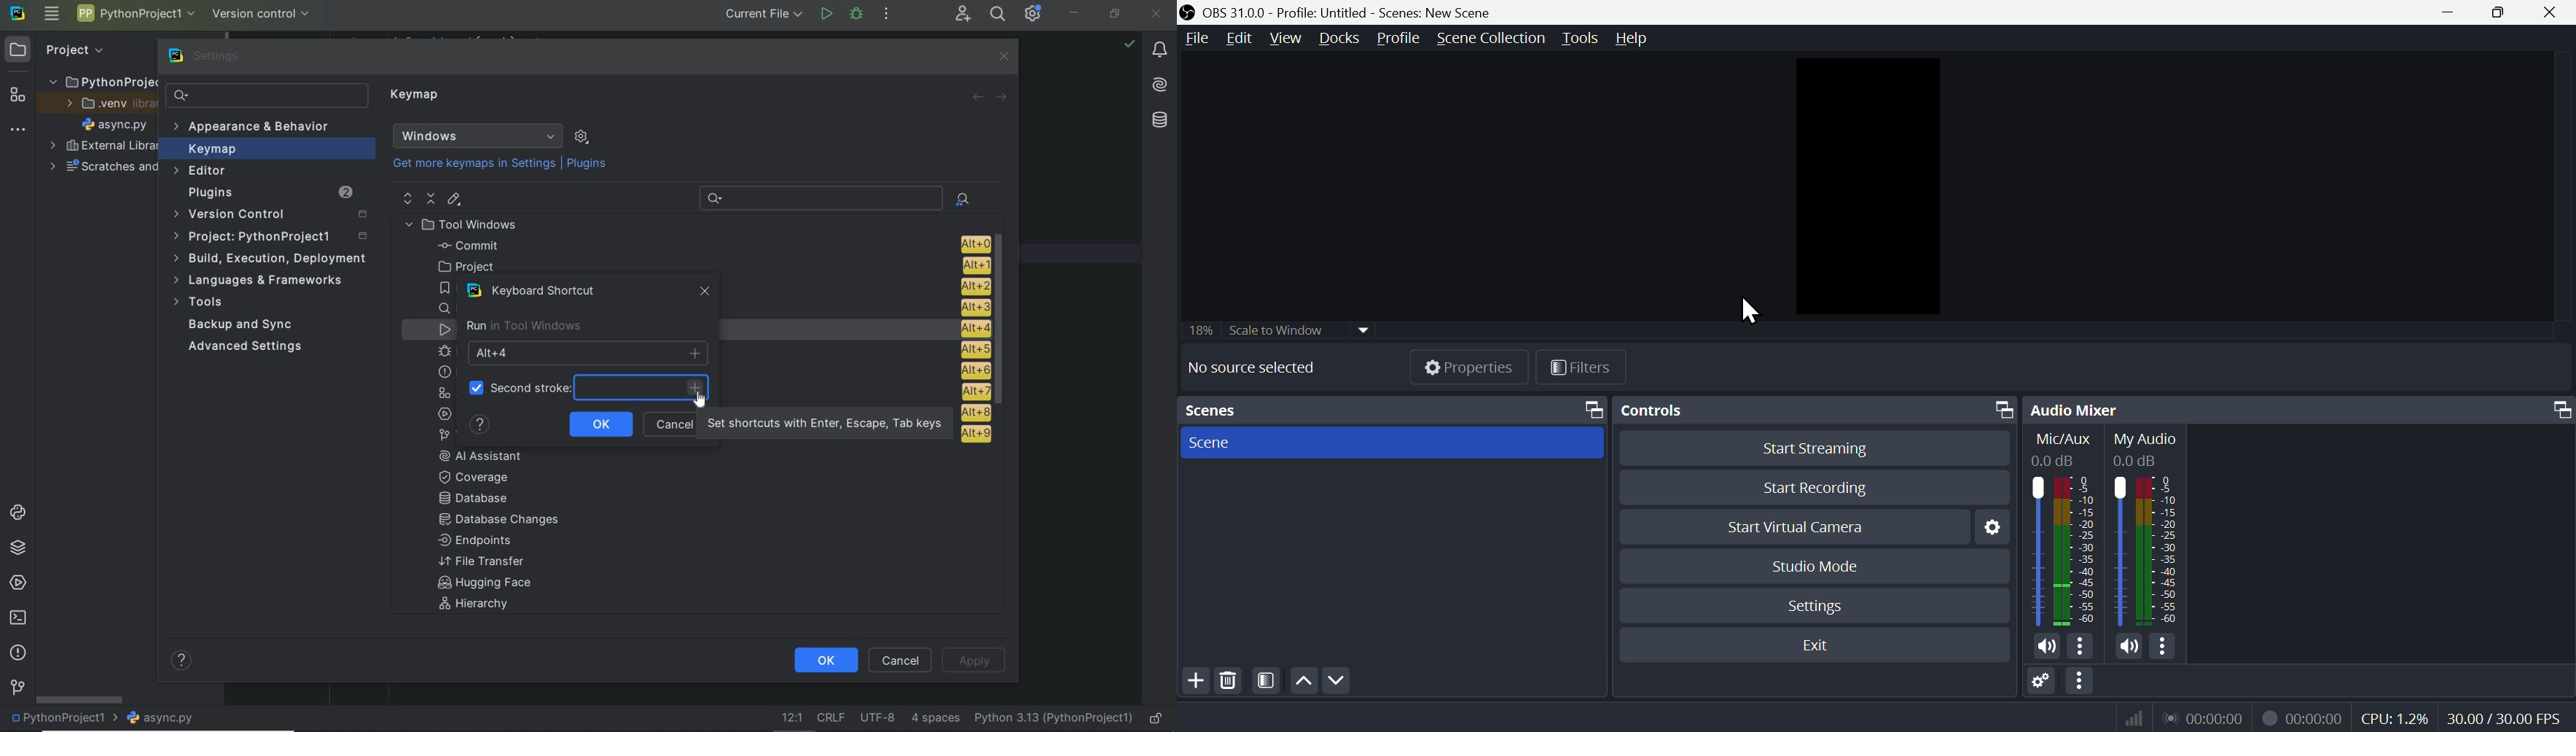 The image size is (2576, 756). I want to click on Version Control, so click(270, 215).